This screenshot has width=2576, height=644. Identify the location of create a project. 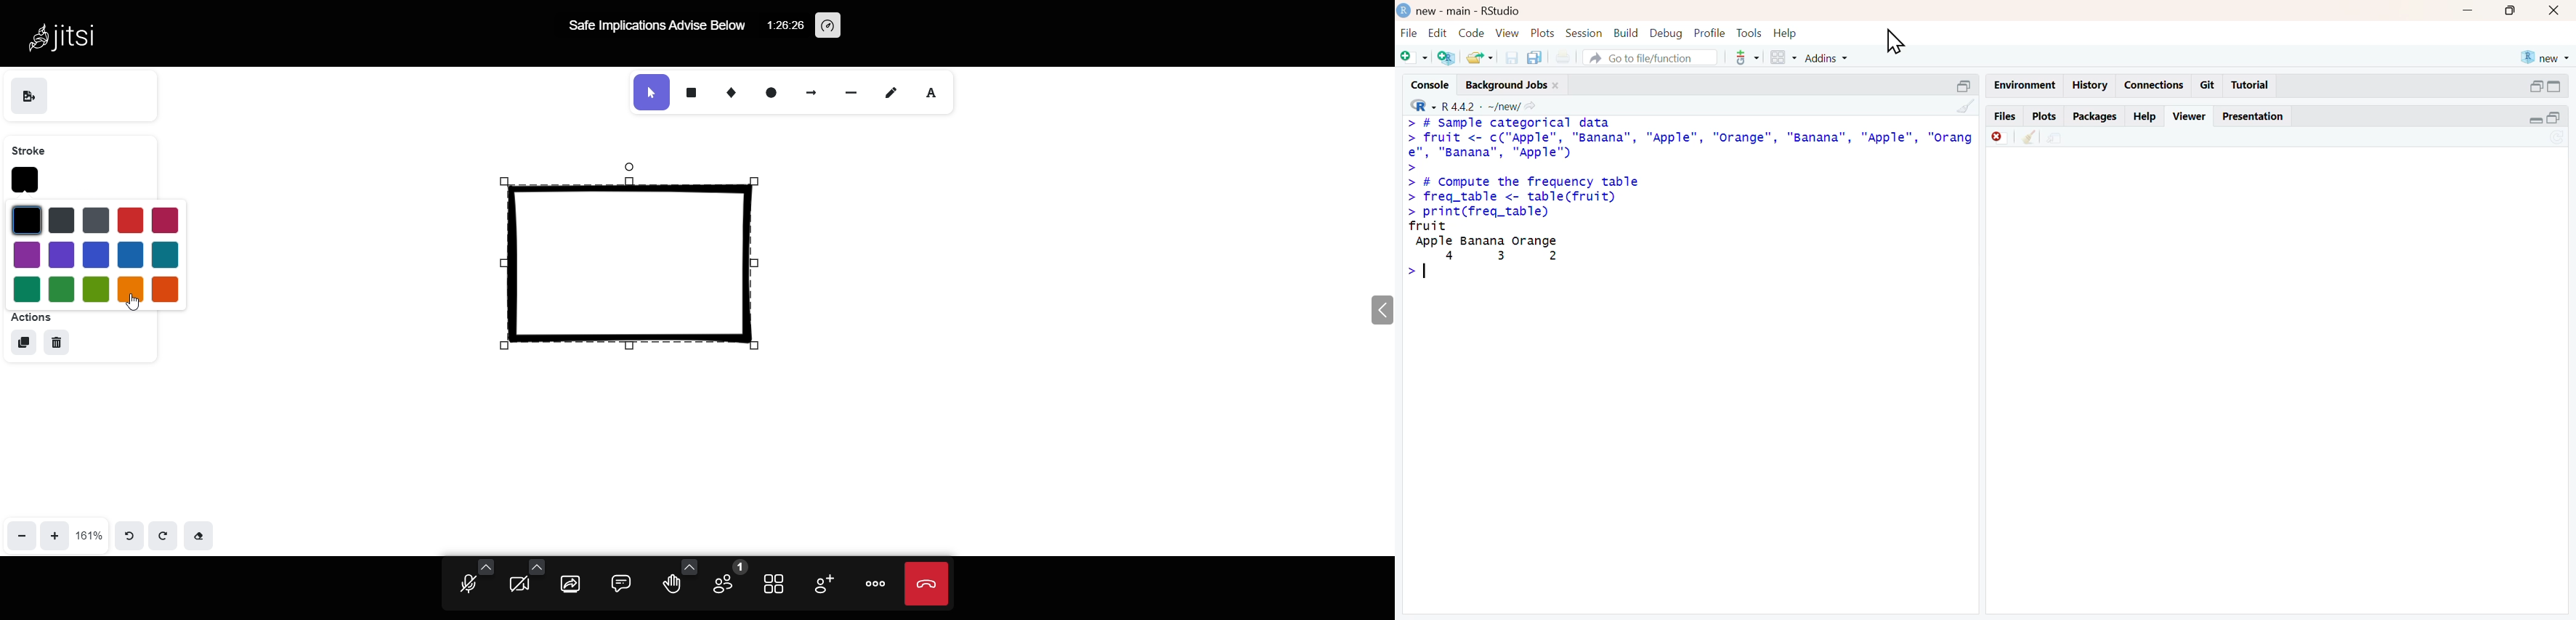
(1448, 58).